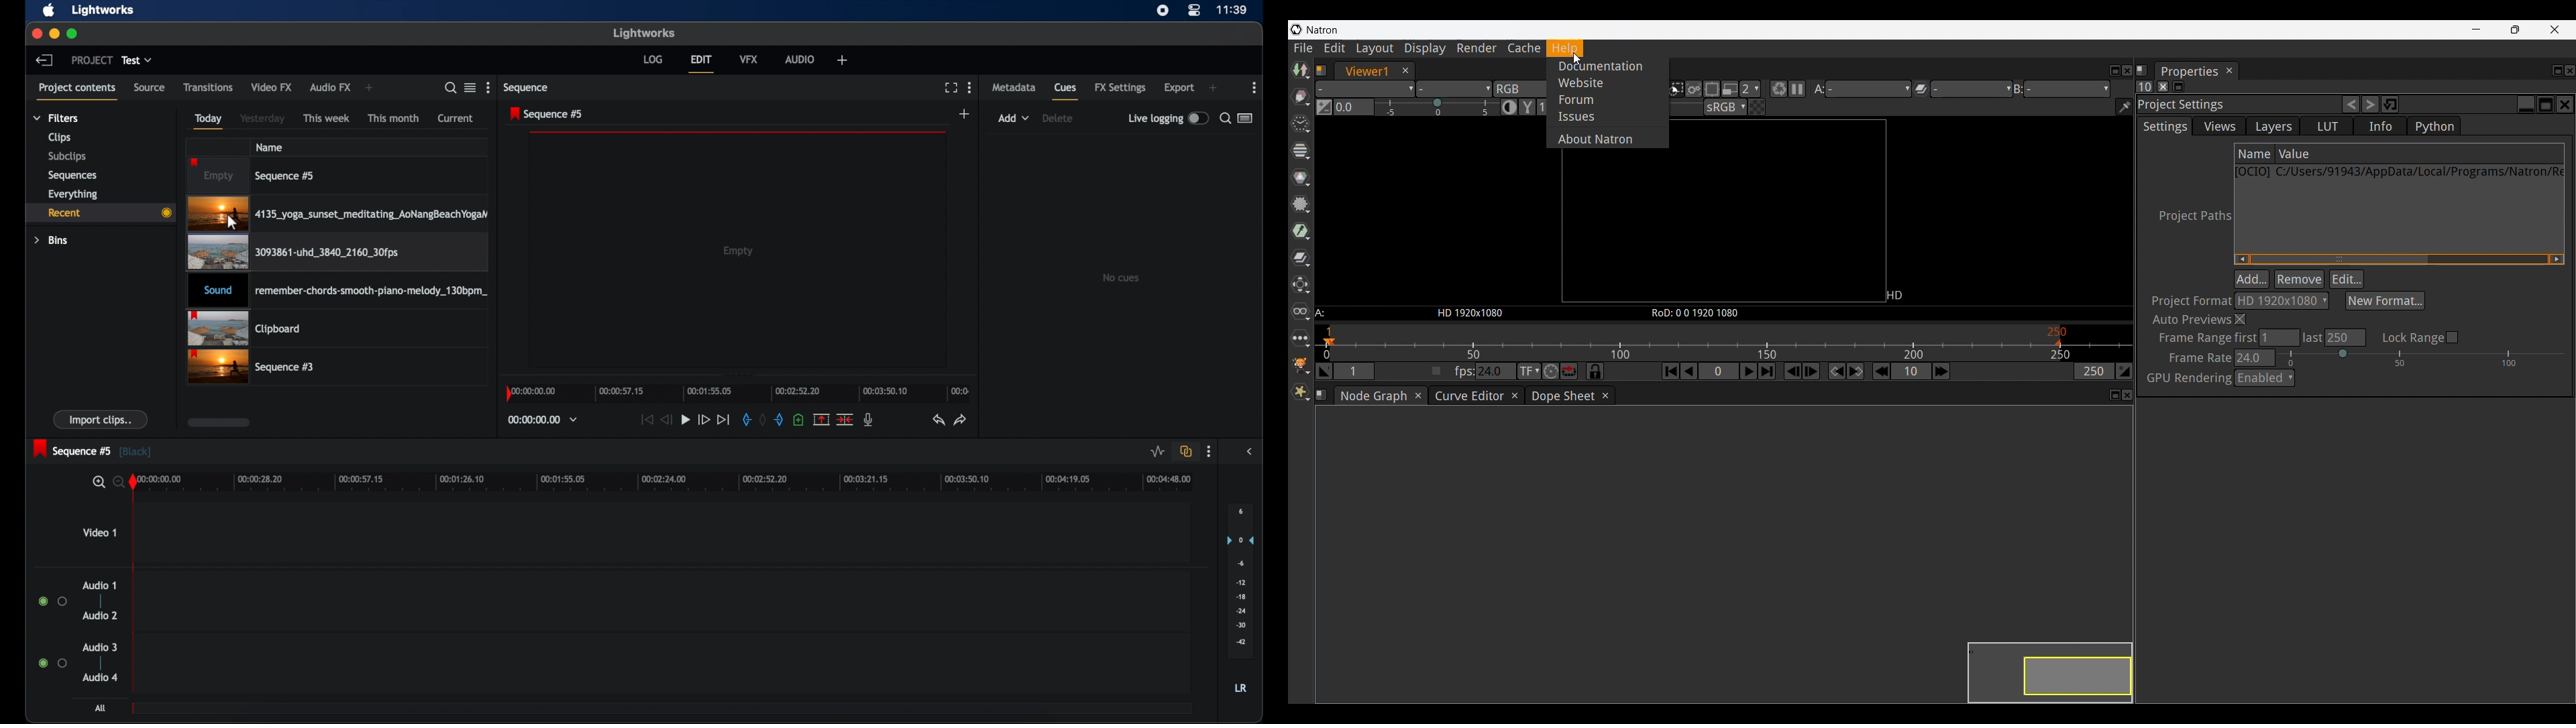 The image size is (2576, 728). Describe the element at coordinates (1690, 371) in the screenshot. I see `Play backward` at that location.